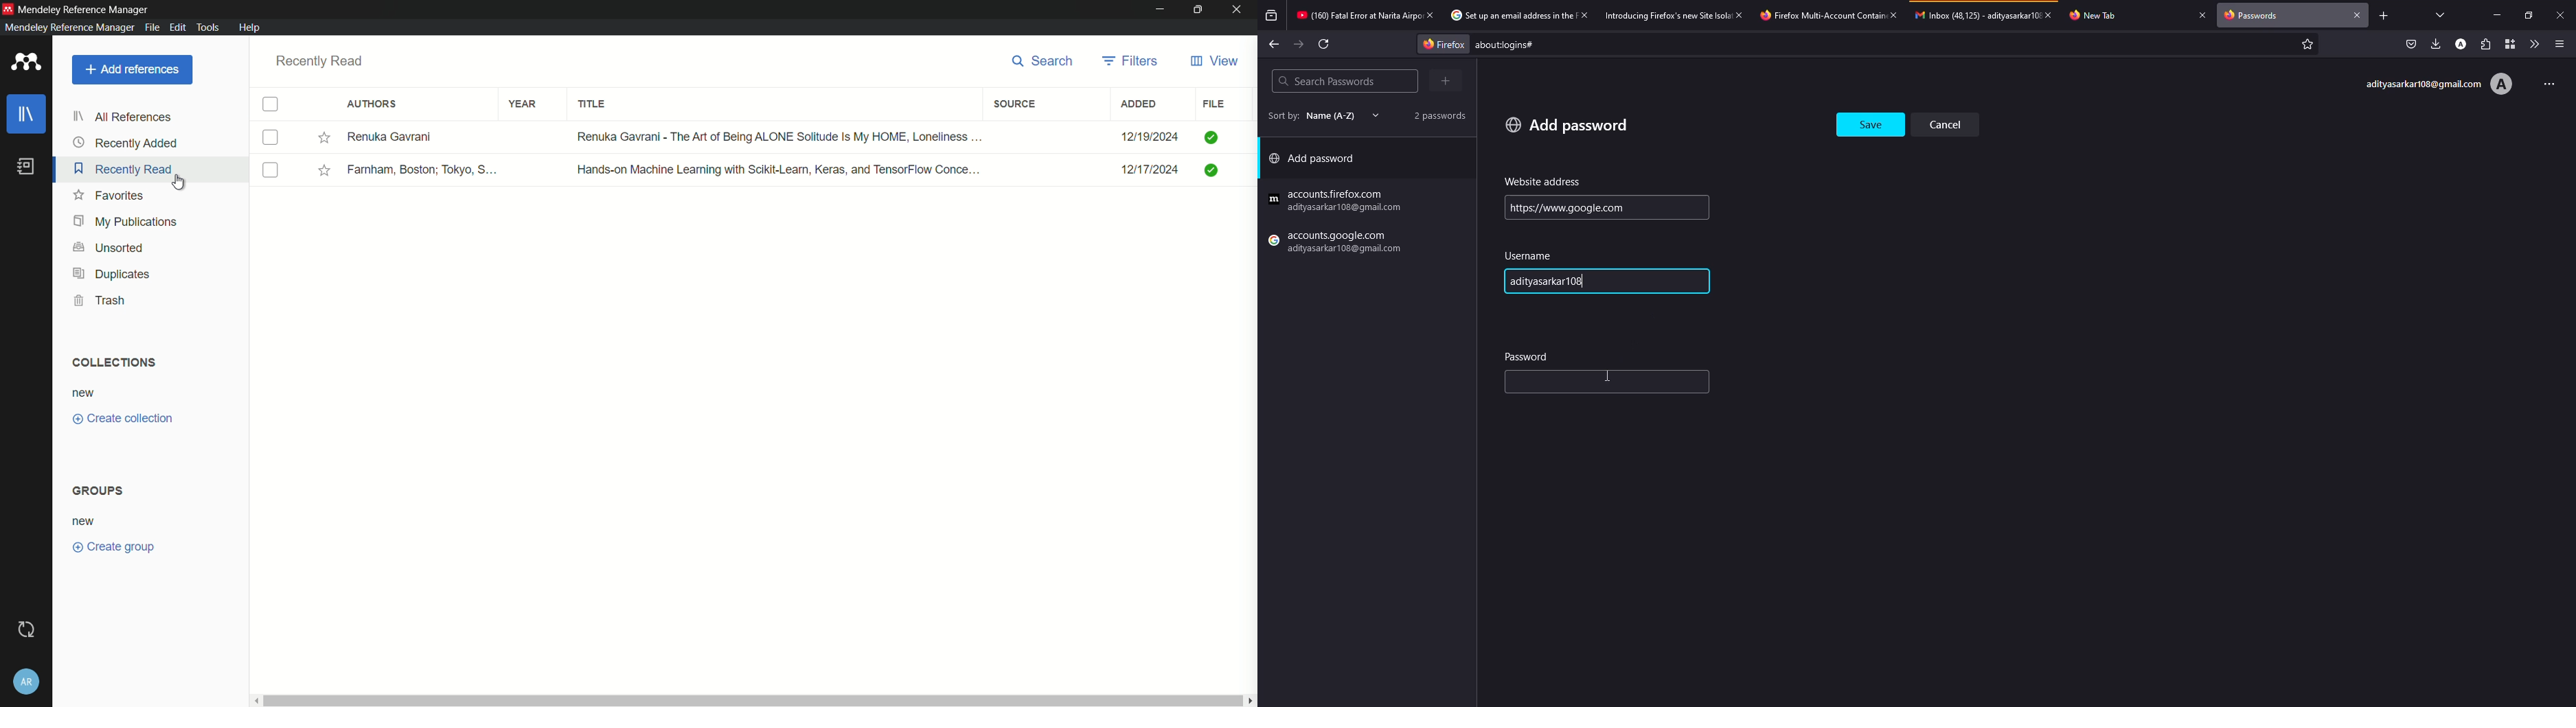  What do you see at coordinates (422, 170) in the screenshot?
I see `Fanham Boston` at bounding box center [422, 170].